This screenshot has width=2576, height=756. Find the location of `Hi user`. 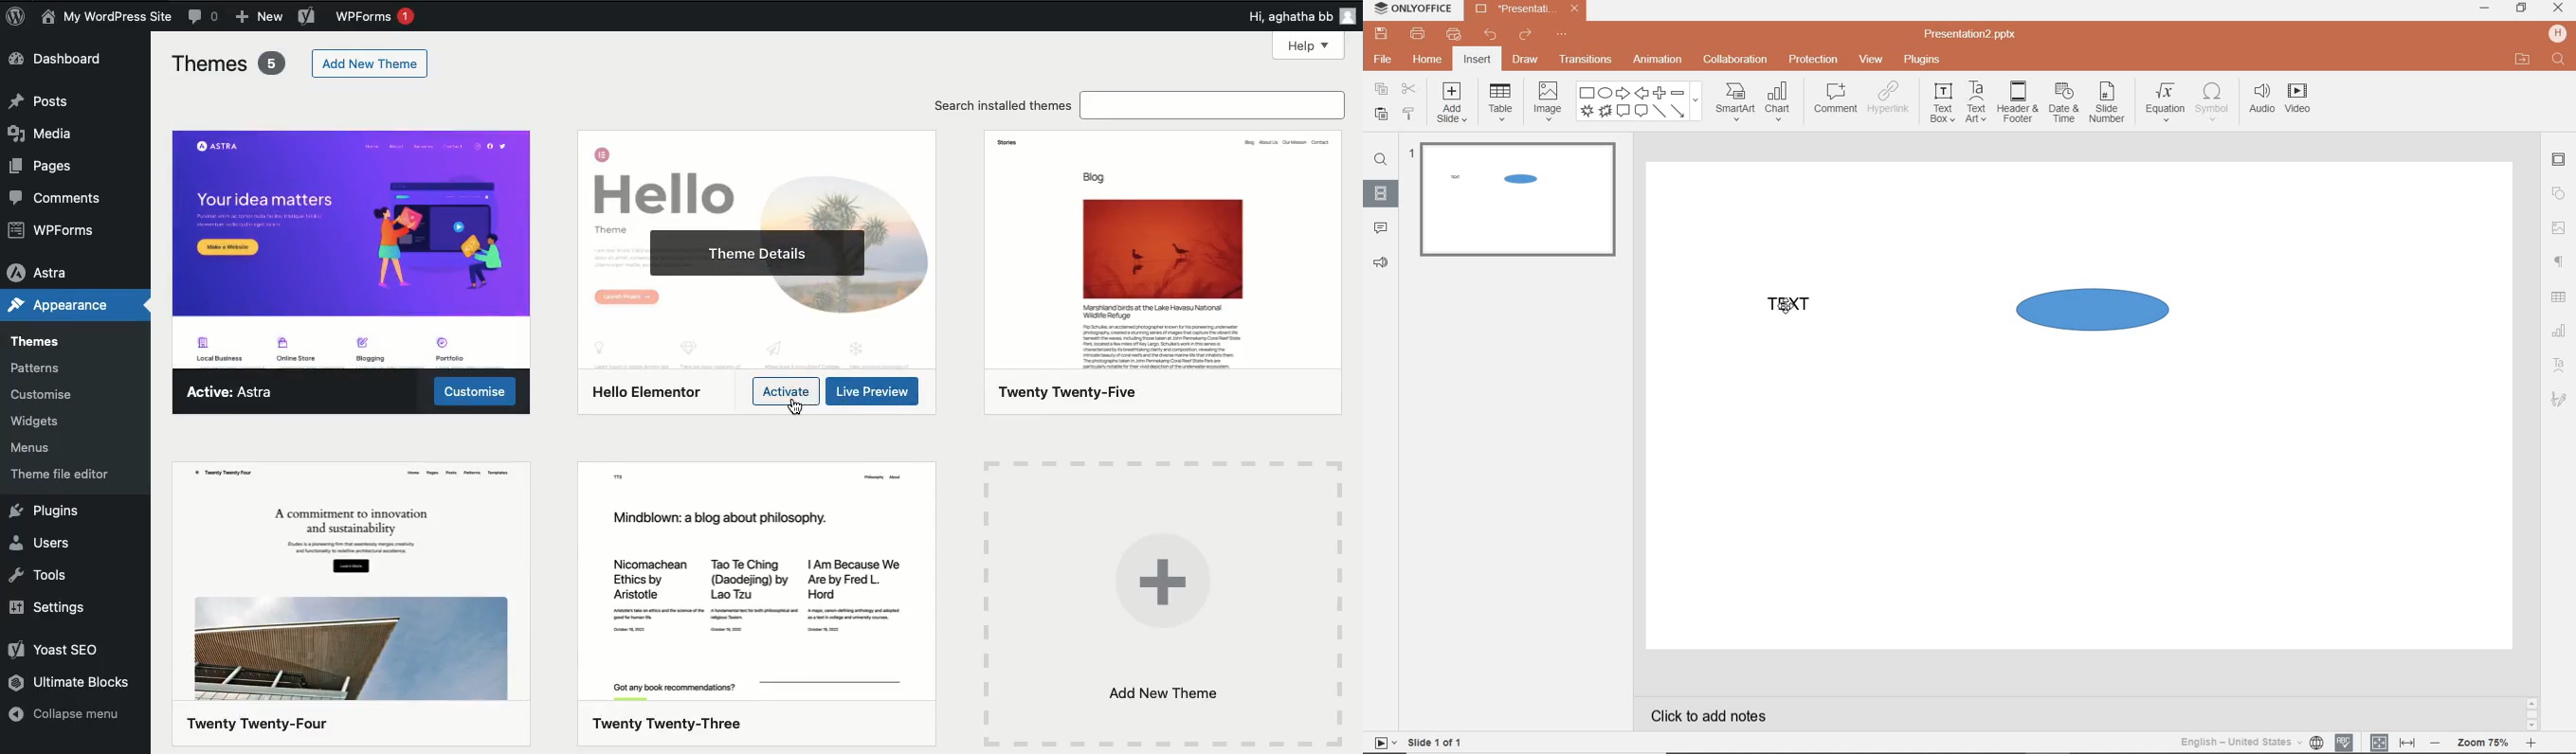

Hi user is located at coordinates (1303, 15).